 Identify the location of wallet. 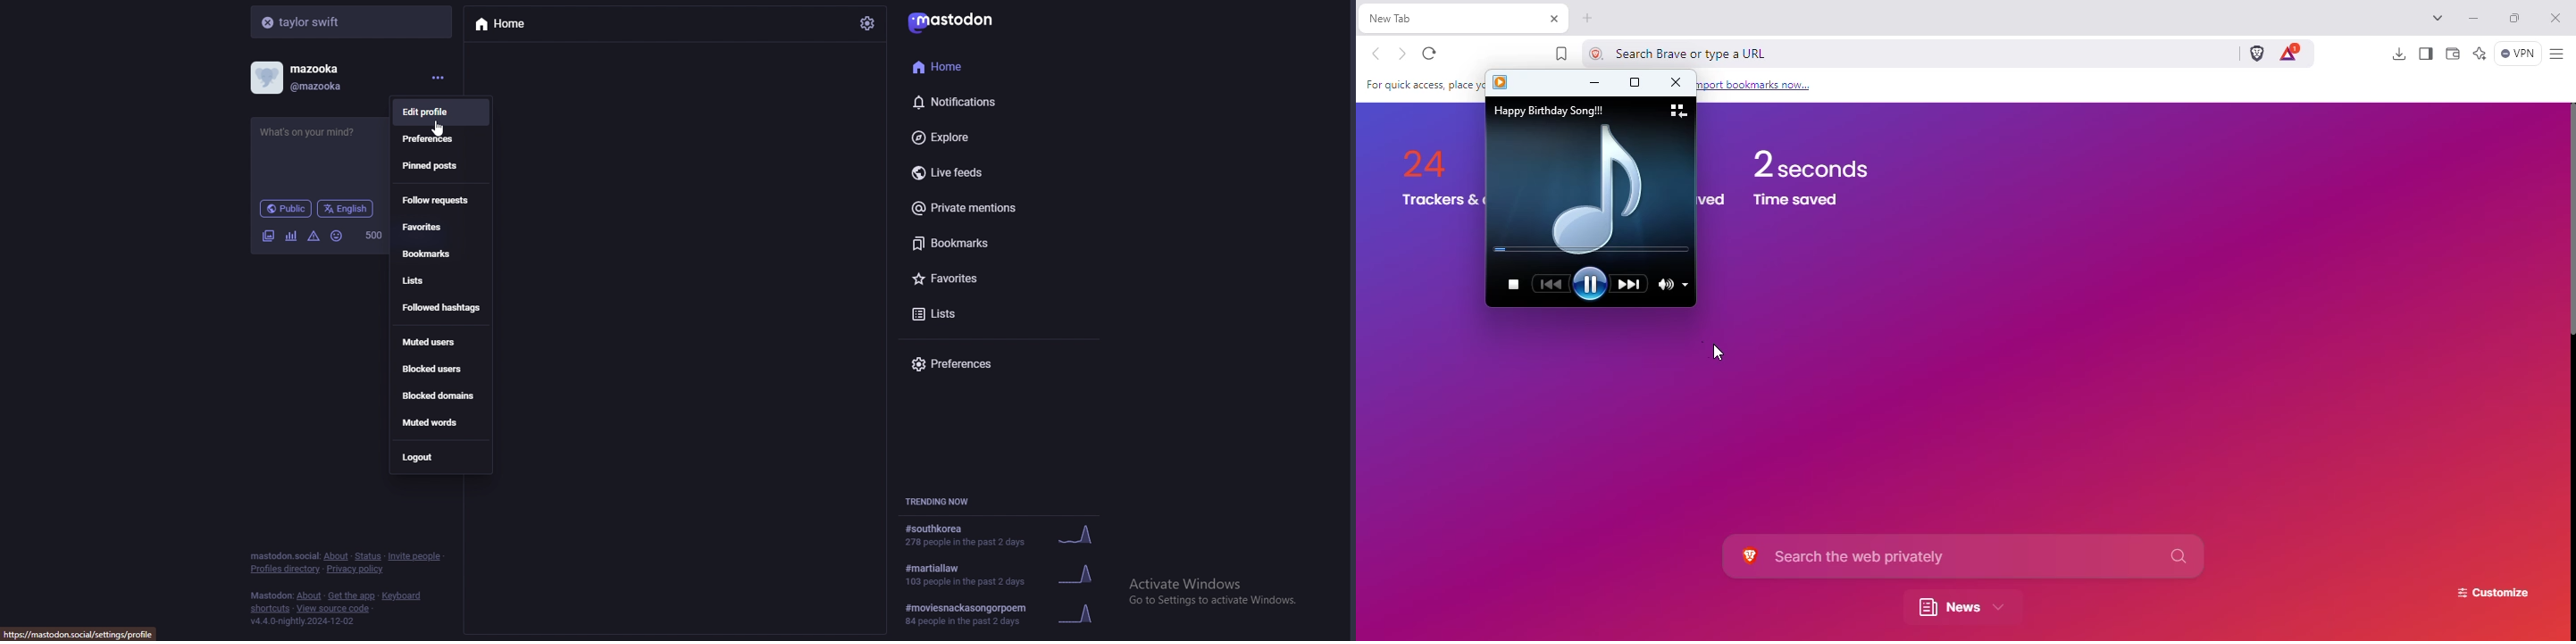
(2454, 53).